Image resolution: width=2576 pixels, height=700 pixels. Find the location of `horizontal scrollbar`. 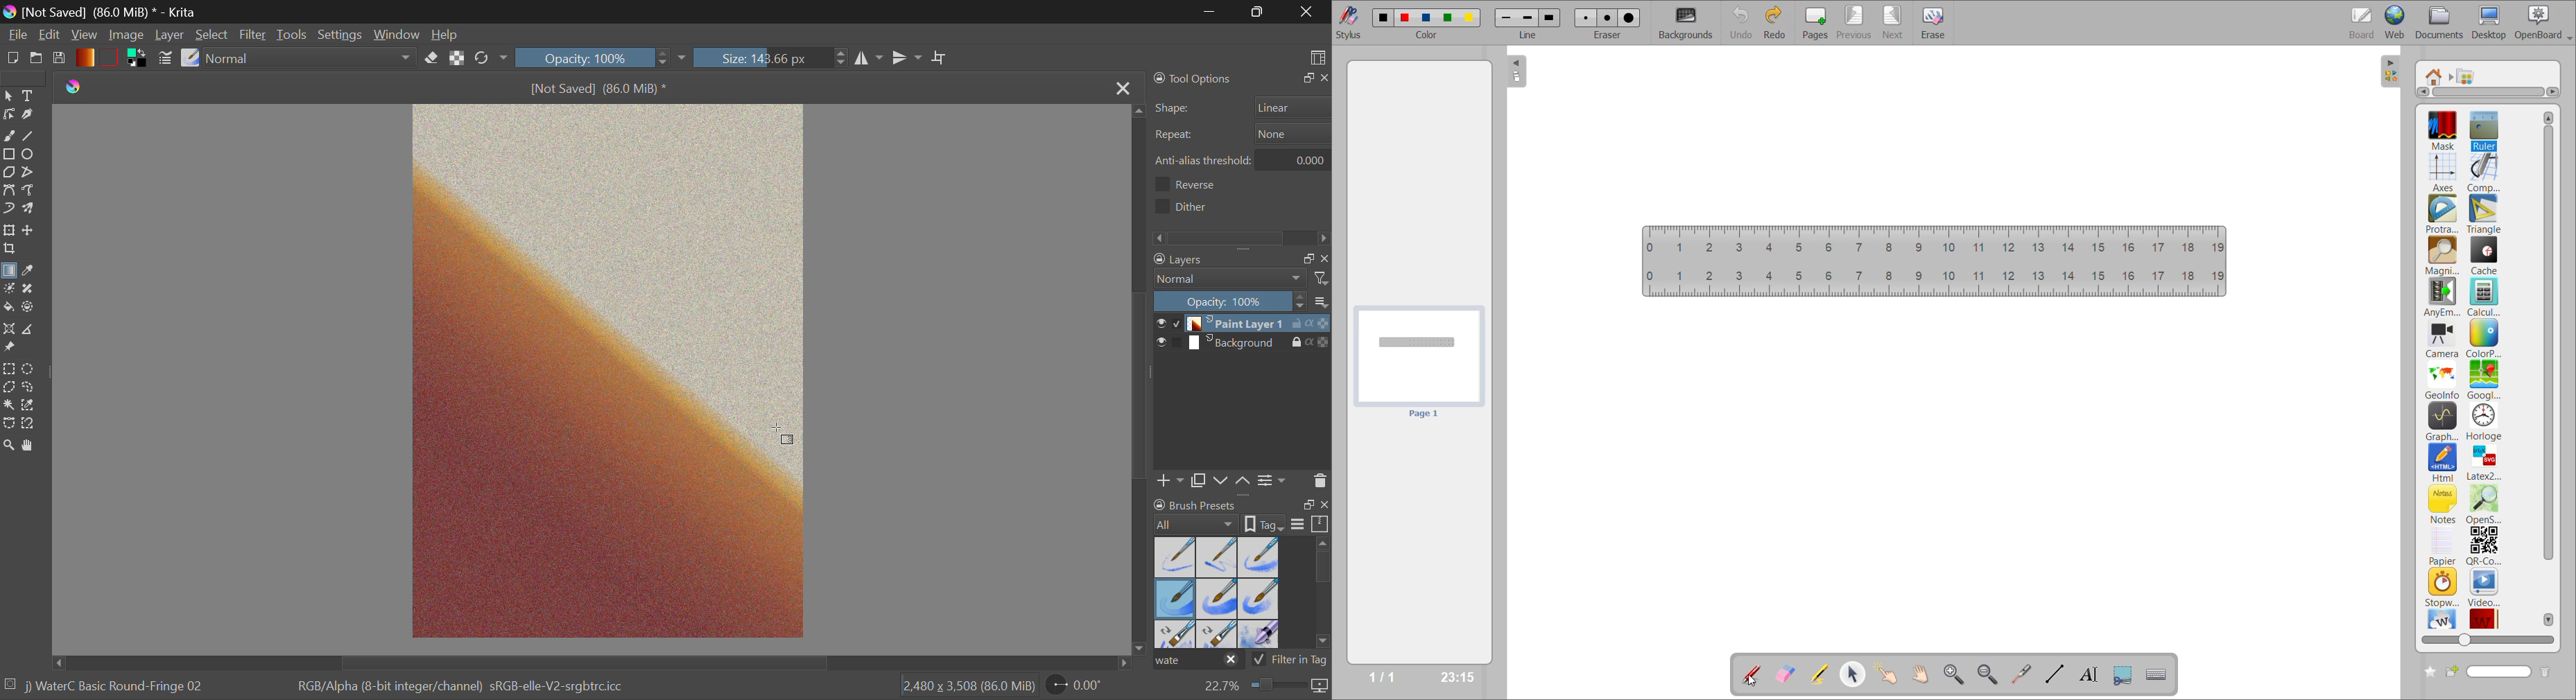

horizontal scrollbar is located at coordinates (1243, 237).